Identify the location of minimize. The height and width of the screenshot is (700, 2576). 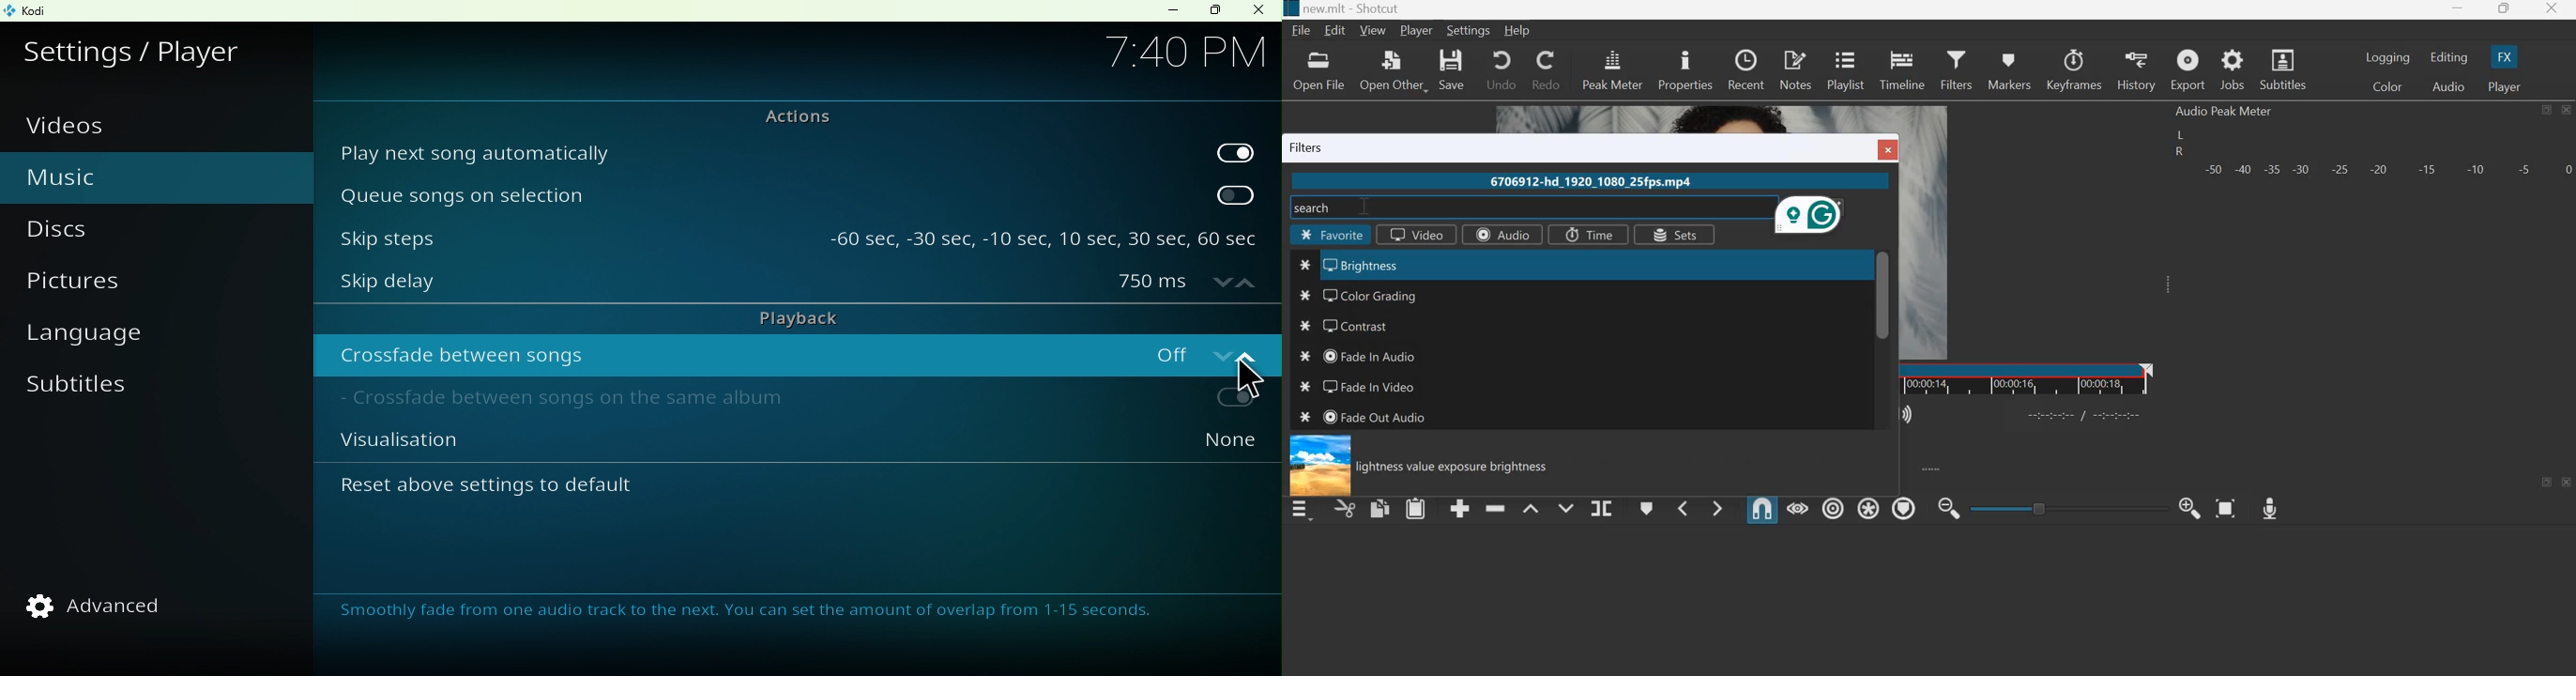
(2458, 11).